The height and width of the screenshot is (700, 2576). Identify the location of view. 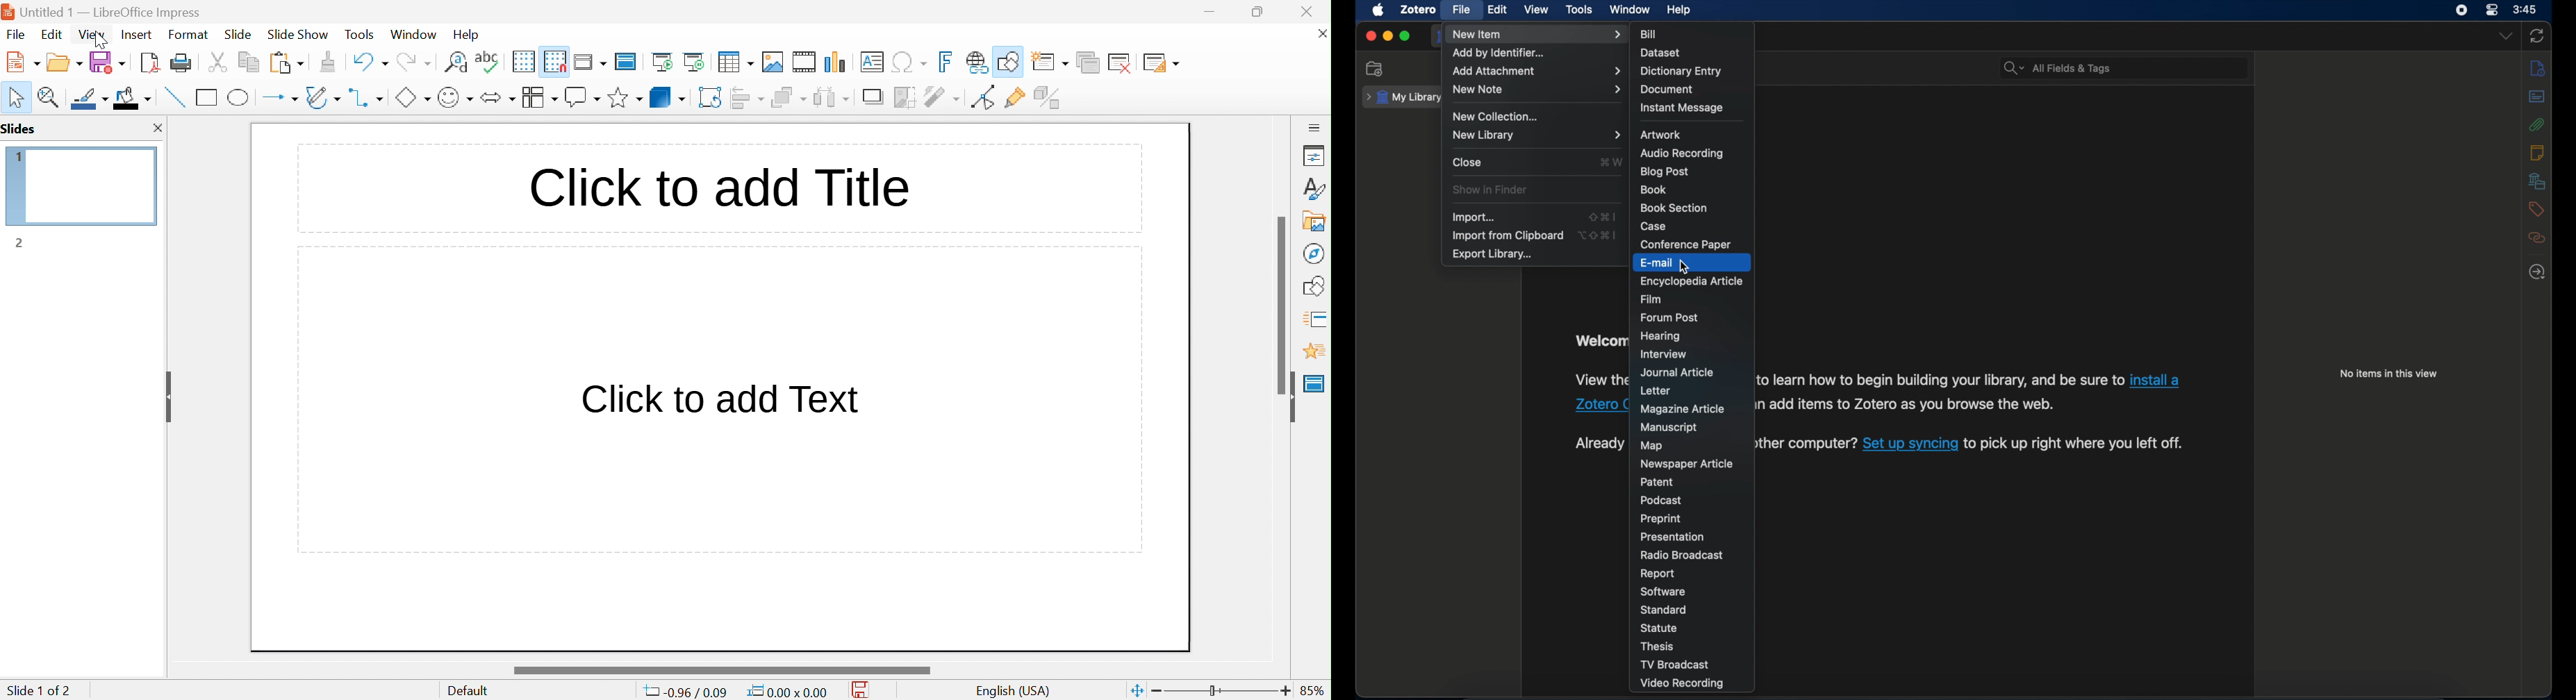
(91, 34).